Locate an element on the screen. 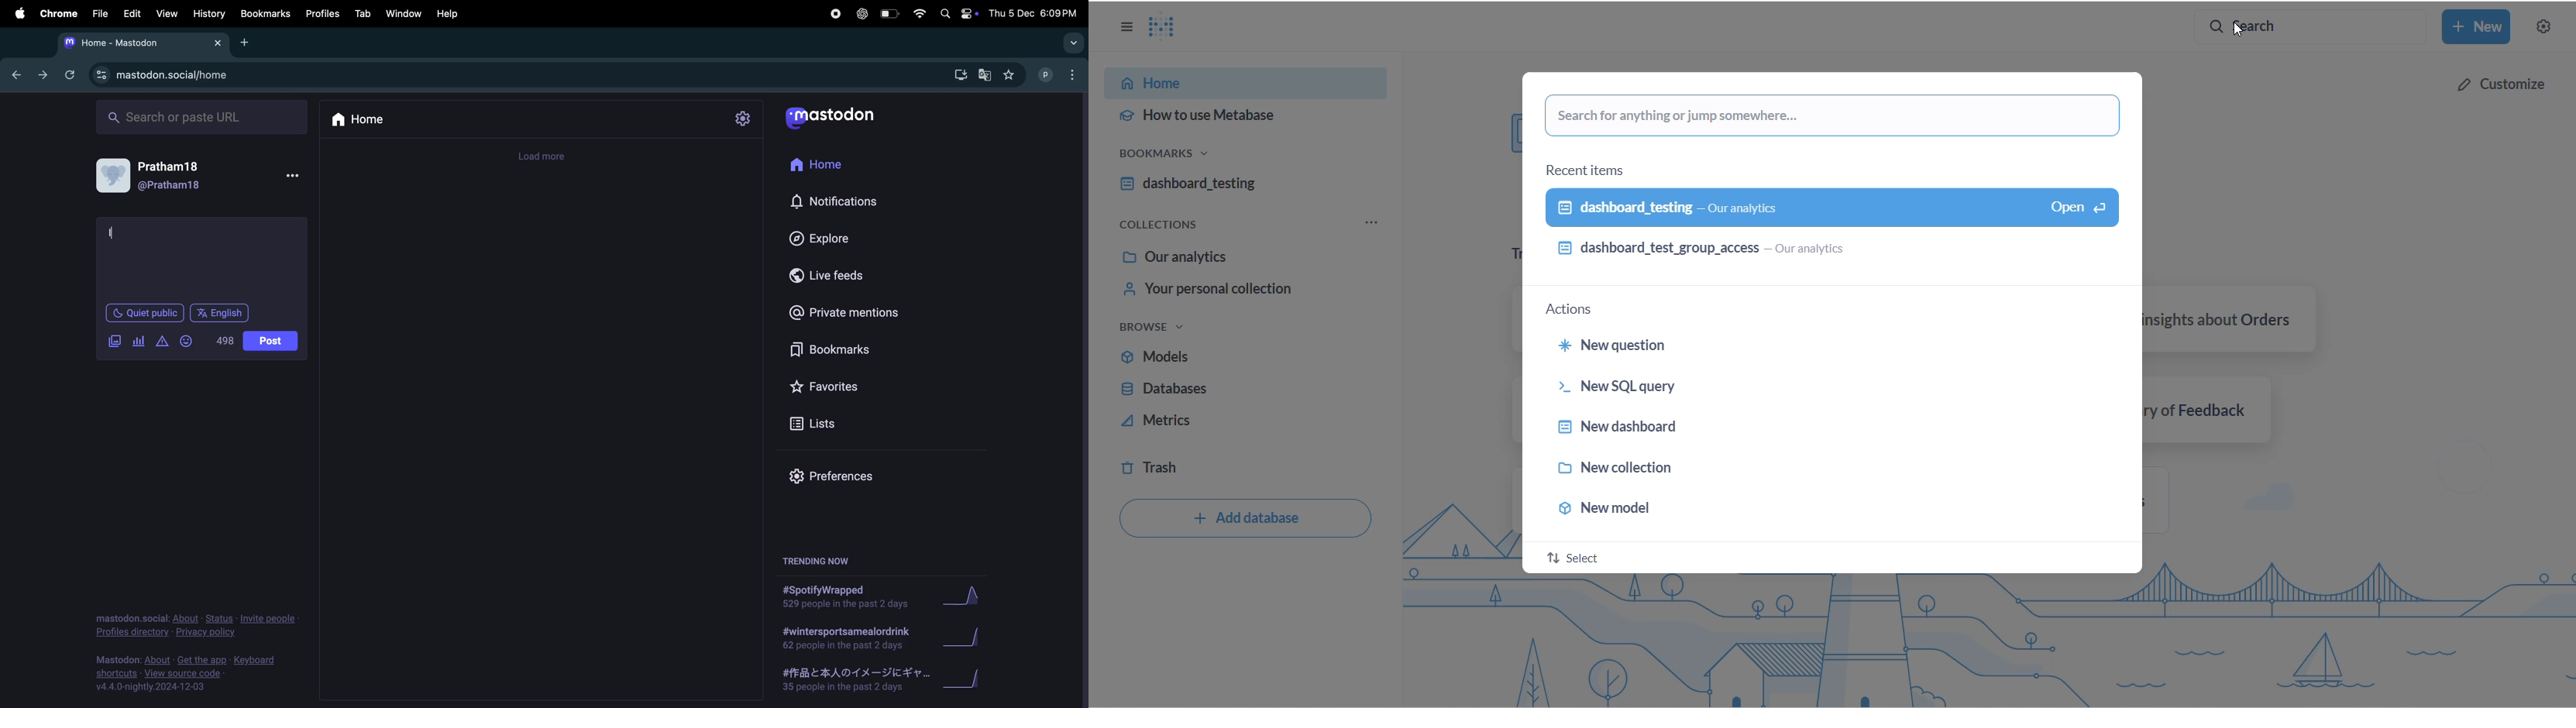 The image size is (2576, 728). tab is located at coordinates (361, 15).